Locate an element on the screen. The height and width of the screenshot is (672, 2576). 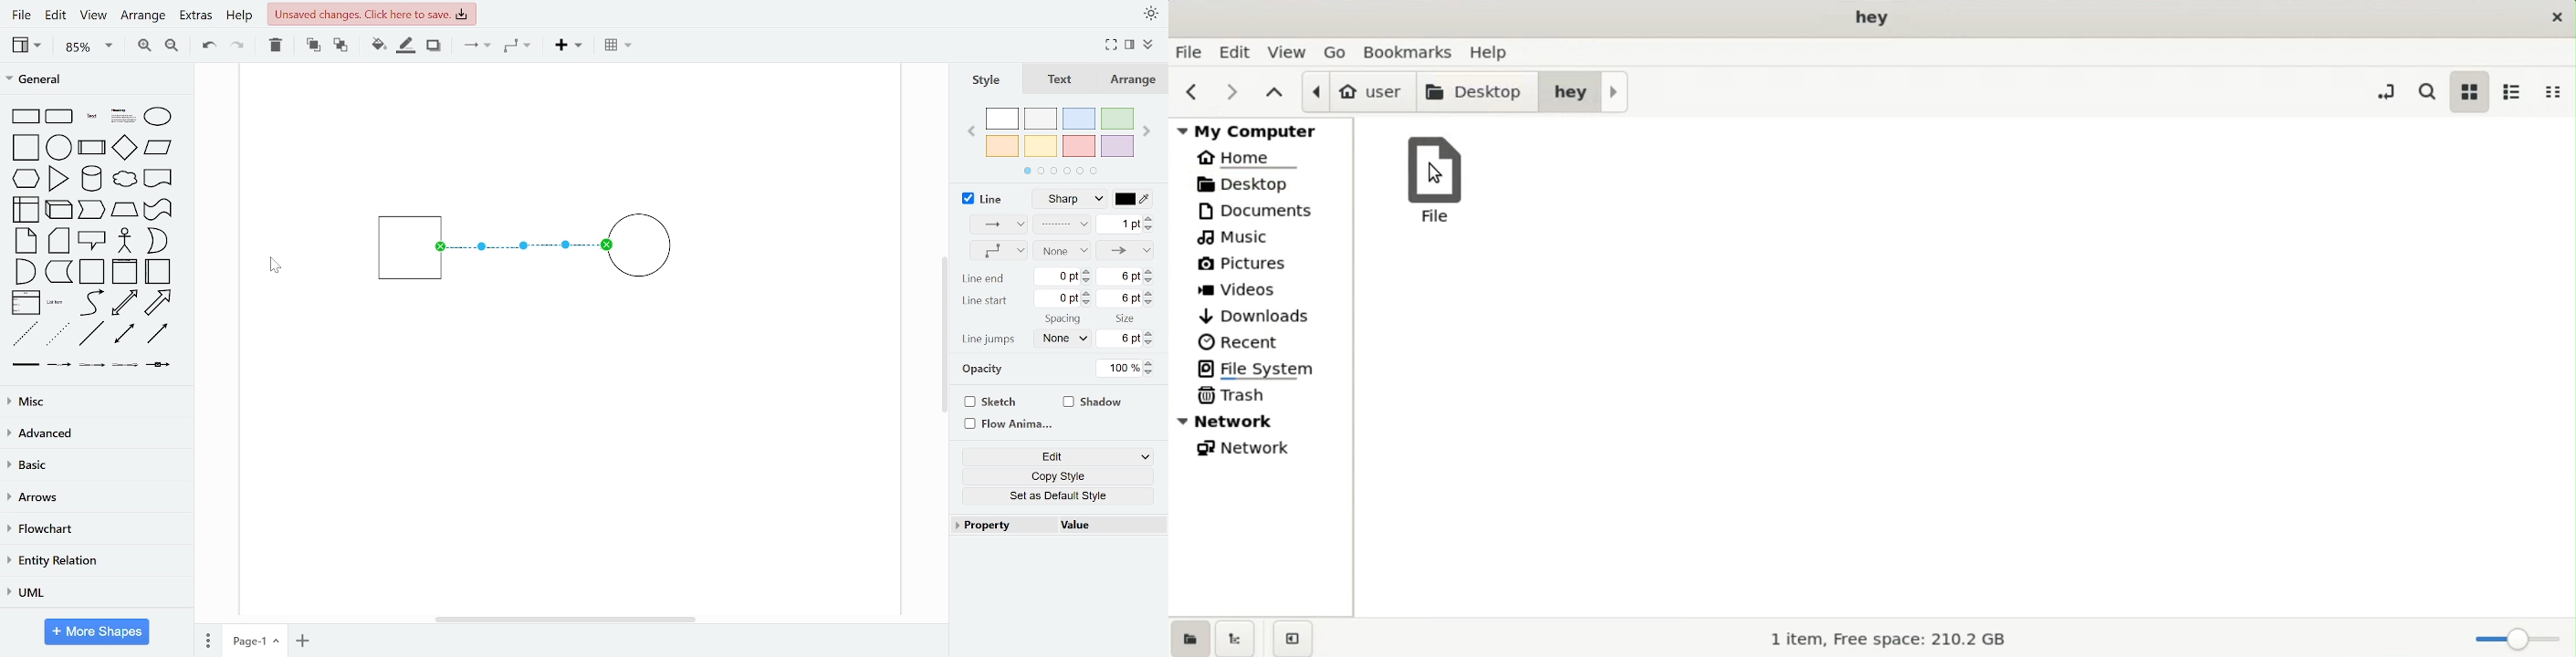
help is located at coordinates (239, 16).